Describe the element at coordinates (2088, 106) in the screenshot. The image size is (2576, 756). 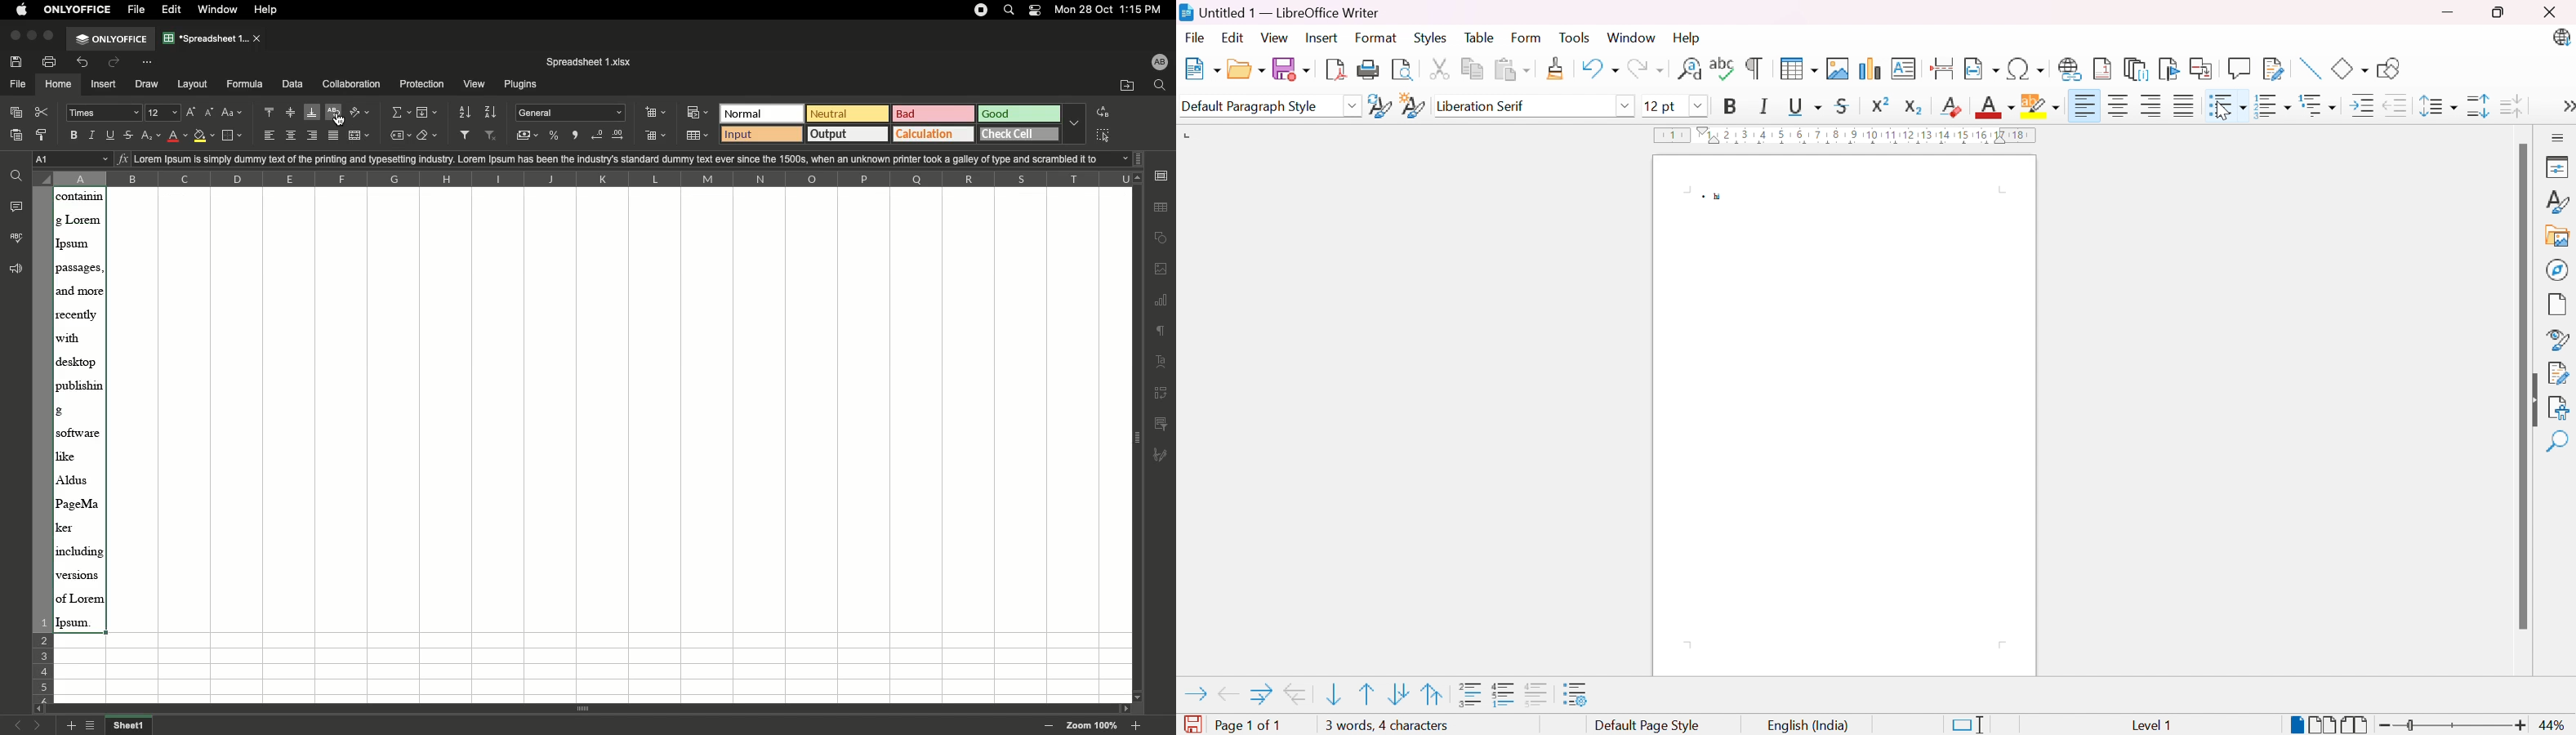
I see `Align right` at that location.